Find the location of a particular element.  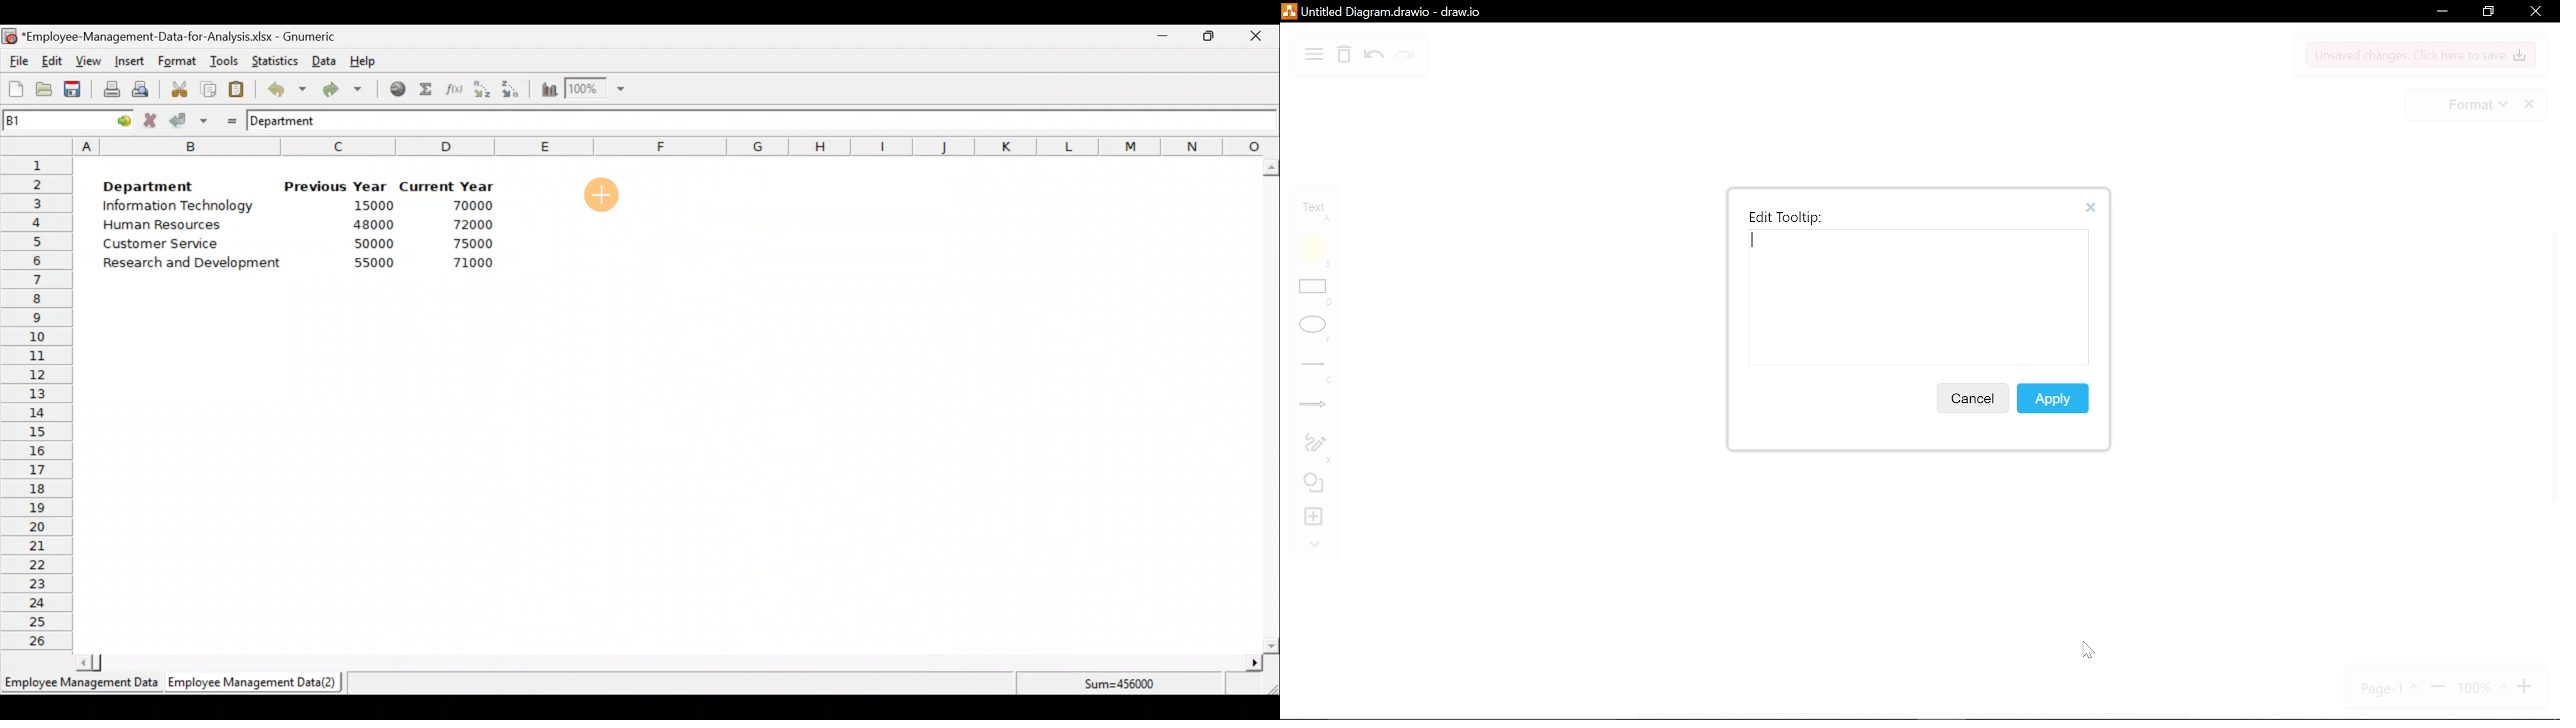

Current Year is located at coordinates (449, 185).